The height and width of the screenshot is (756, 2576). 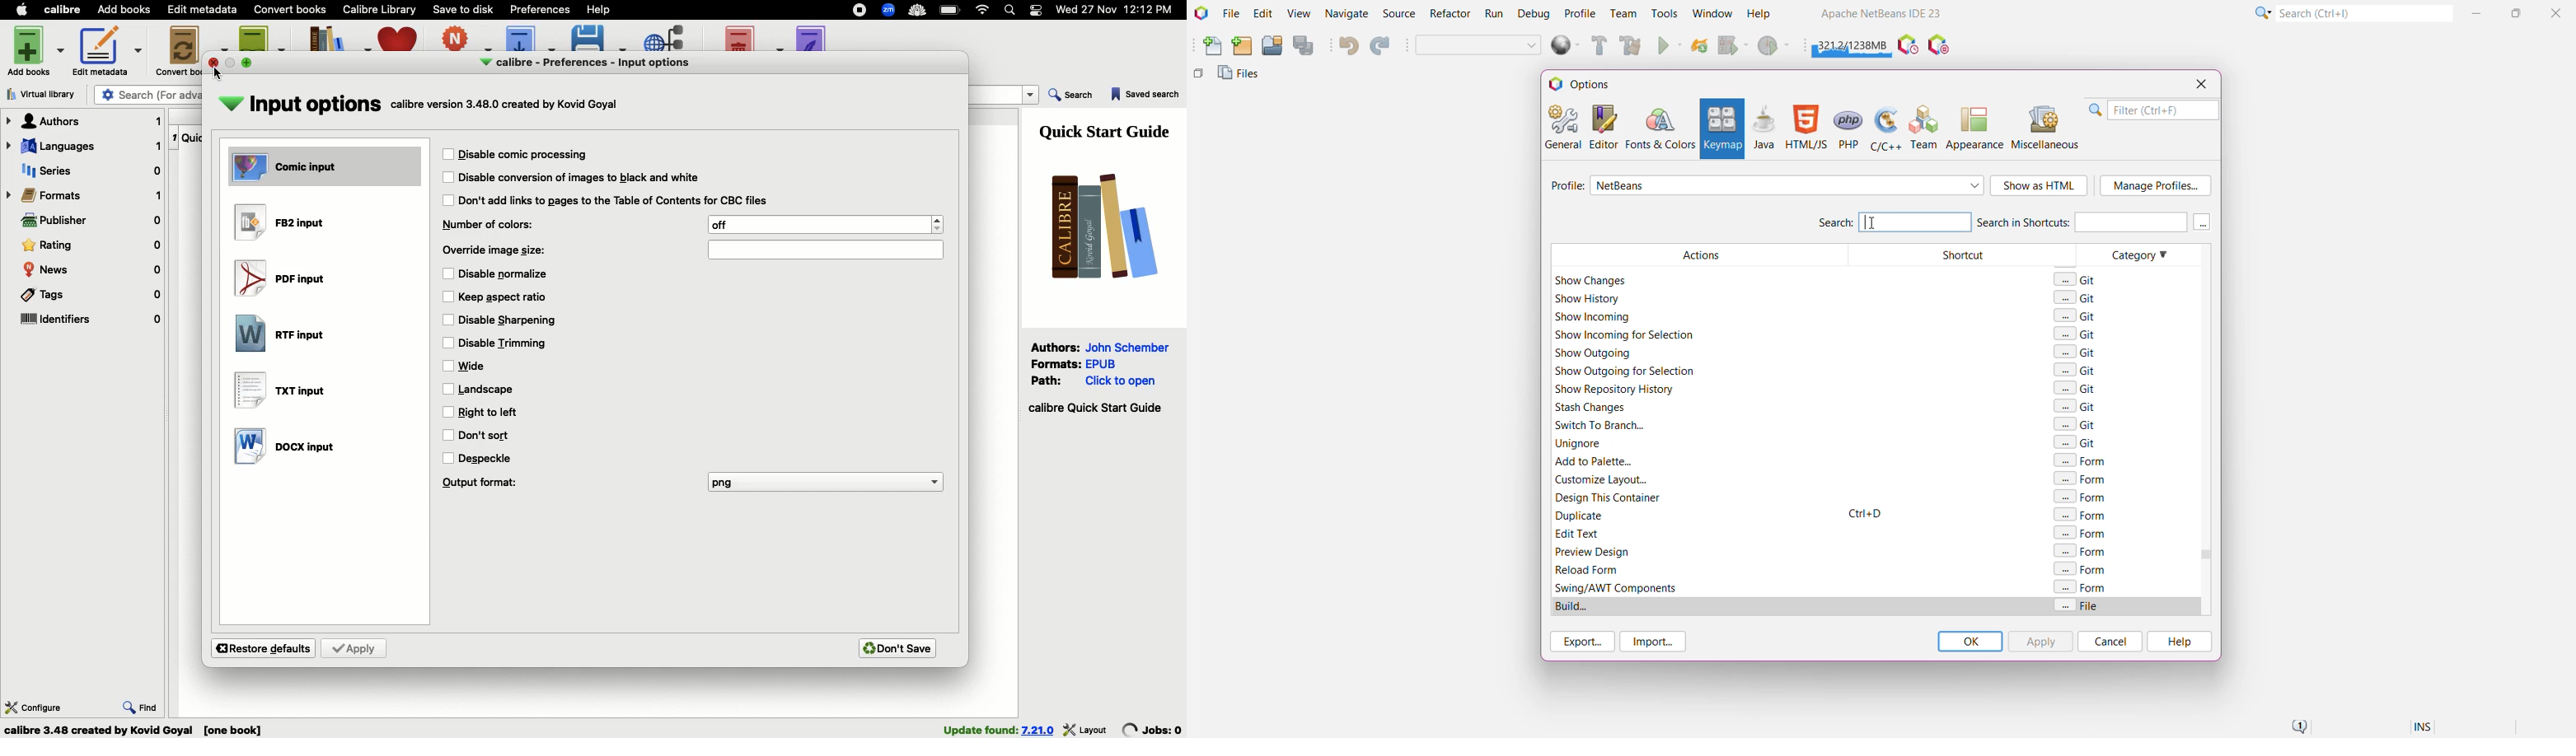 I want to click on John Schember, so click(x=1130, y=346).